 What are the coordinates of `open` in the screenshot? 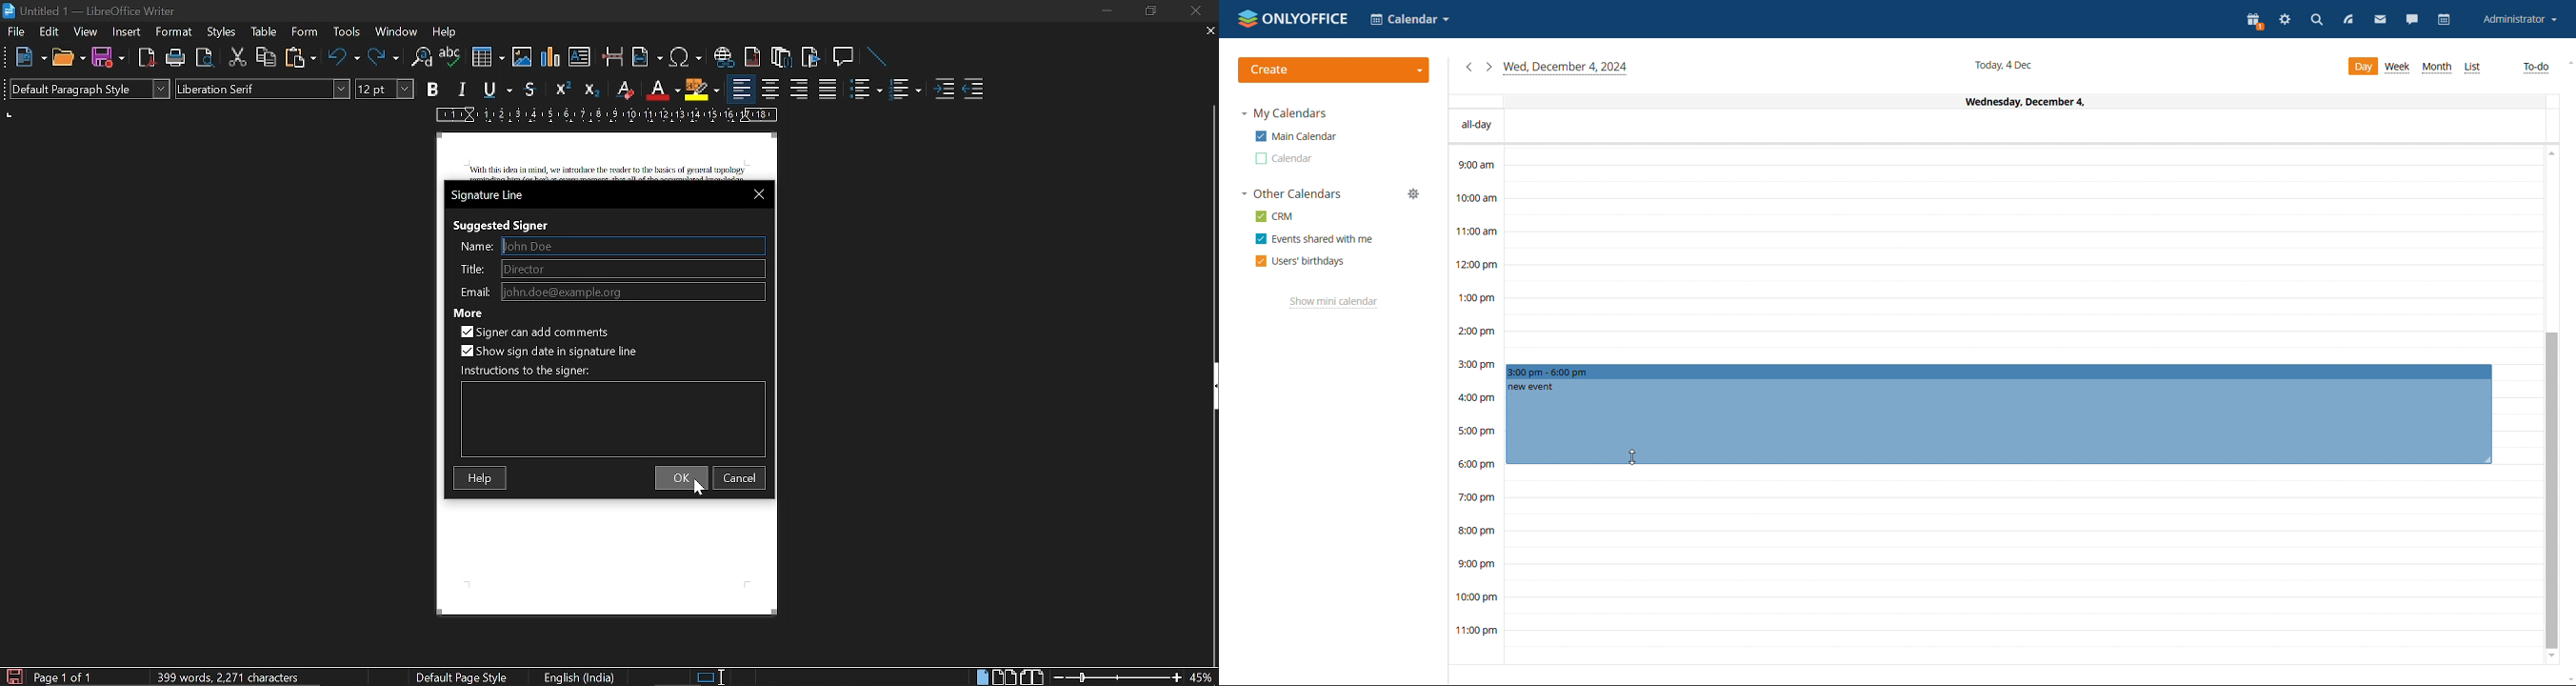 It's located at (69, 57).